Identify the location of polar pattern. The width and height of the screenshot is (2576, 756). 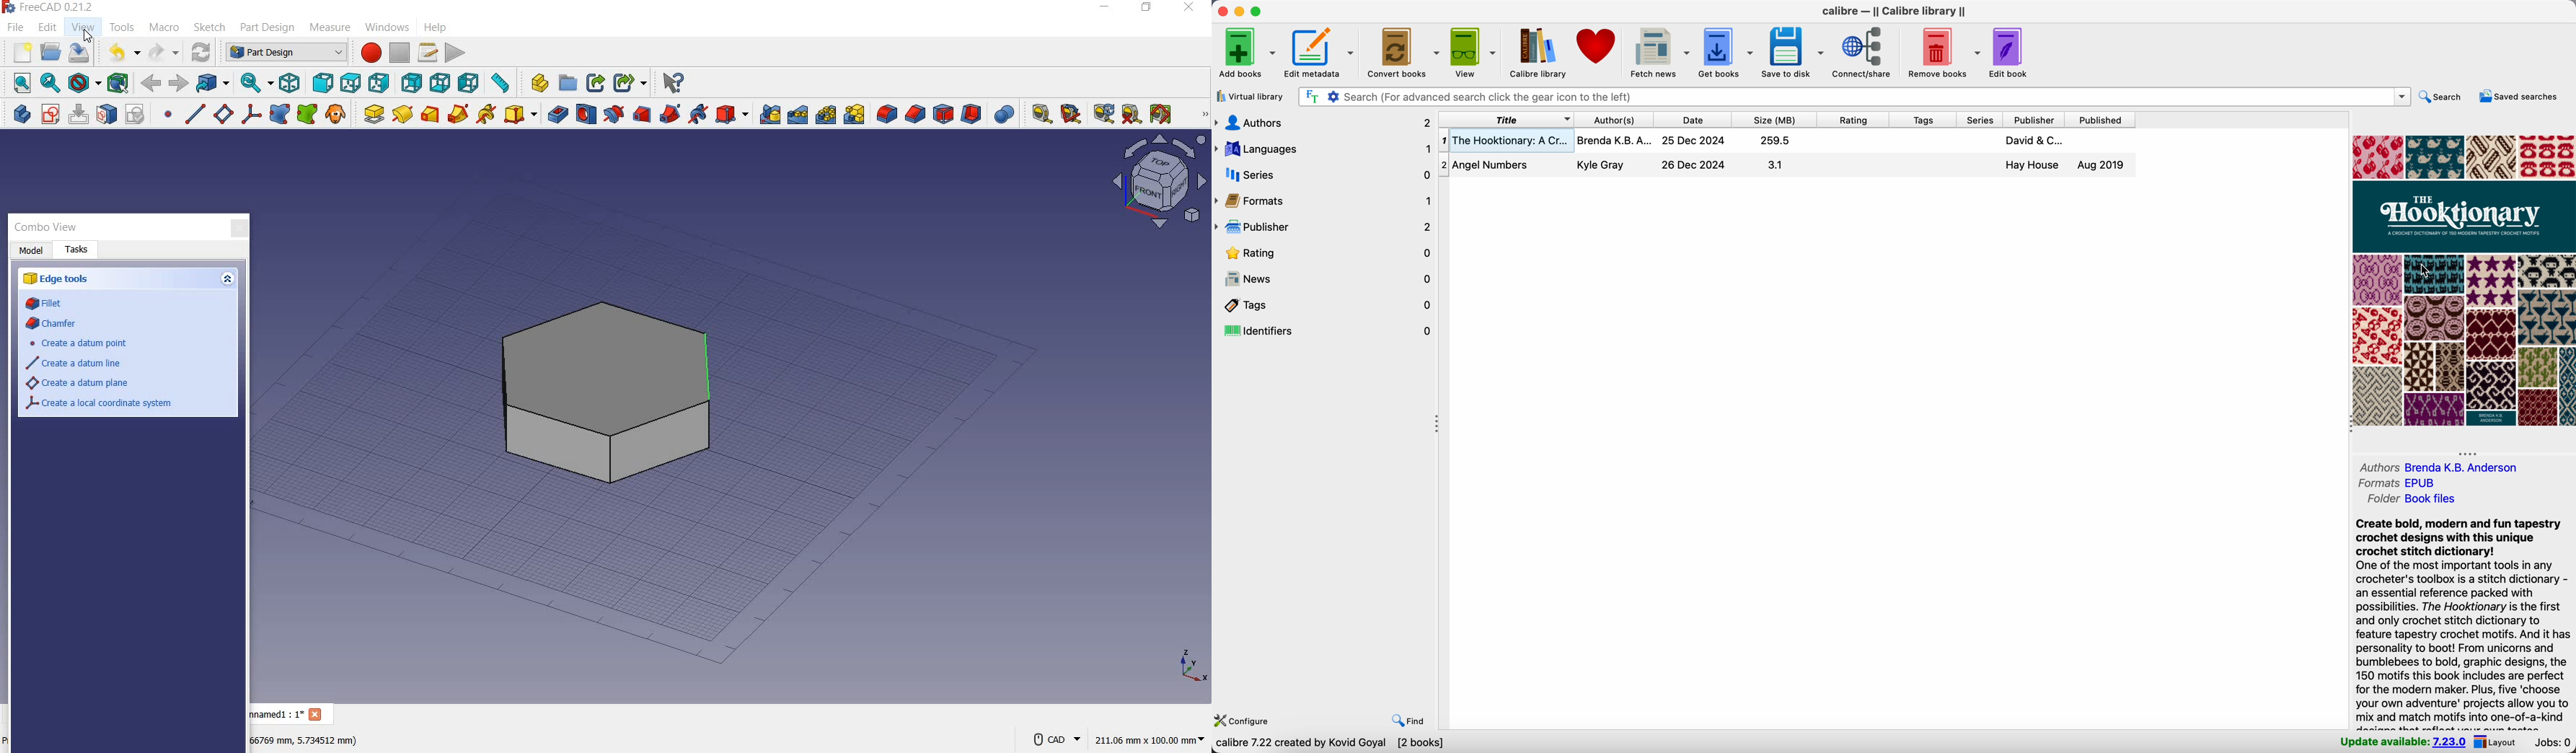
(826, 114).